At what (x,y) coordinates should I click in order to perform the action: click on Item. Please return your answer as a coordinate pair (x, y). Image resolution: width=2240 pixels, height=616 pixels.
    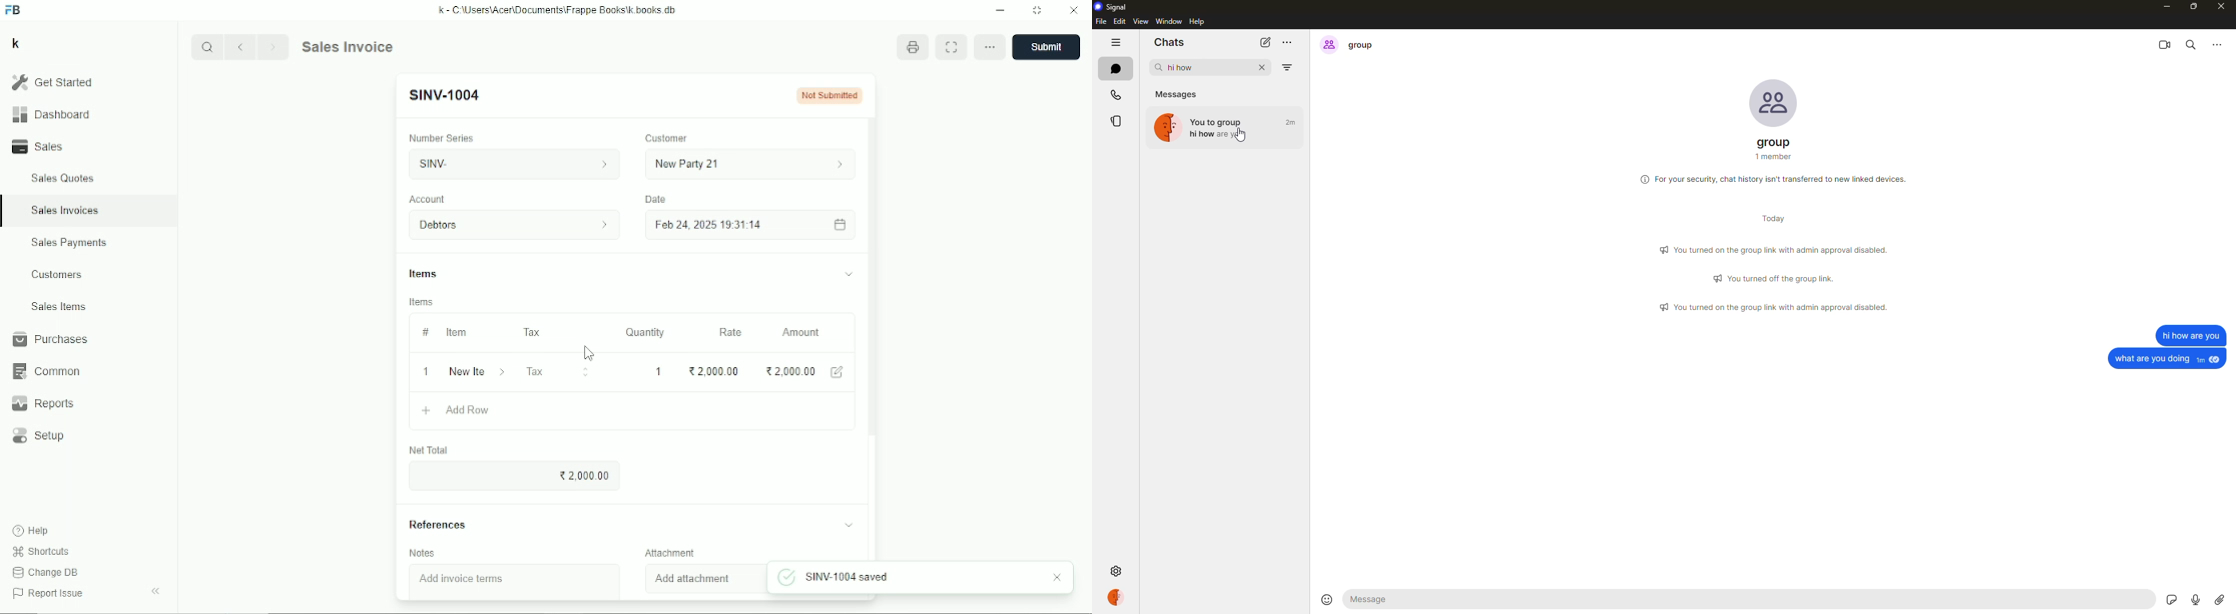
    Looking at the image, I should click on (456, 332).